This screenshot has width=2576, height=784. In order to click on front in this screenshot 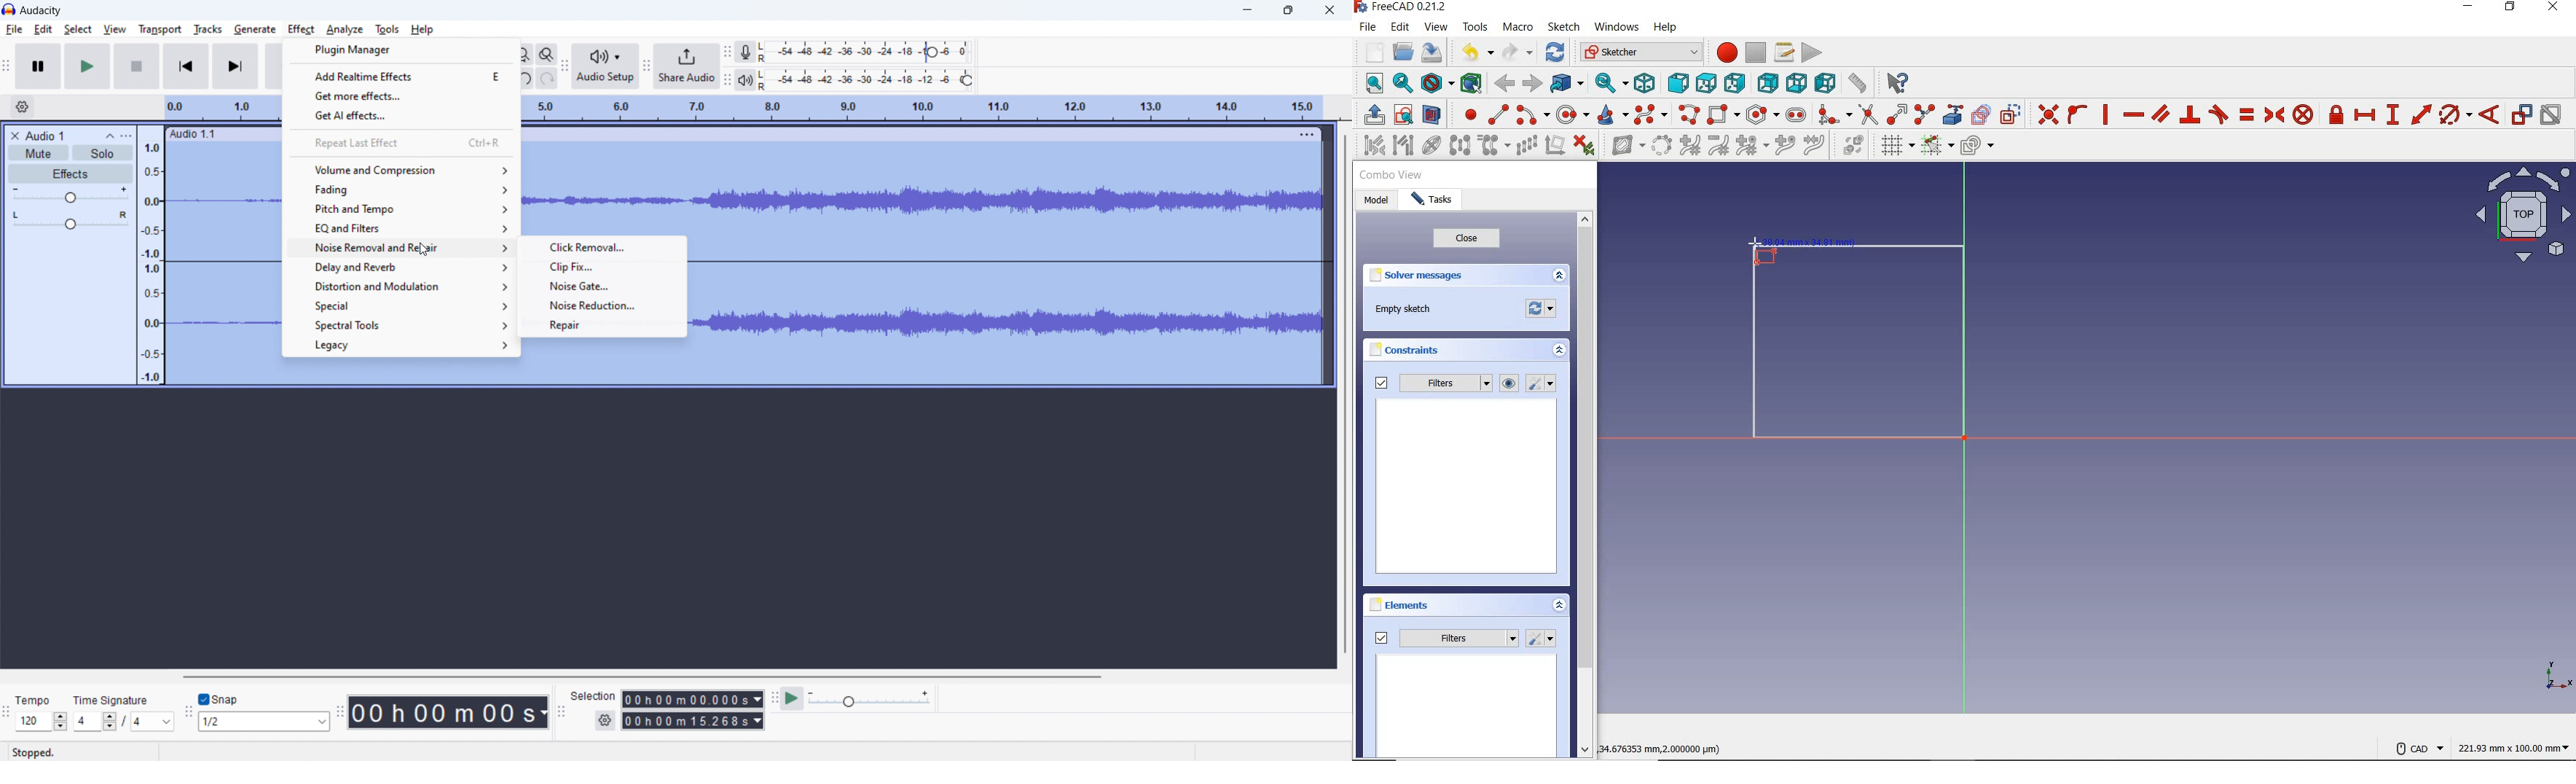, I will do `click(1676, 84)`.